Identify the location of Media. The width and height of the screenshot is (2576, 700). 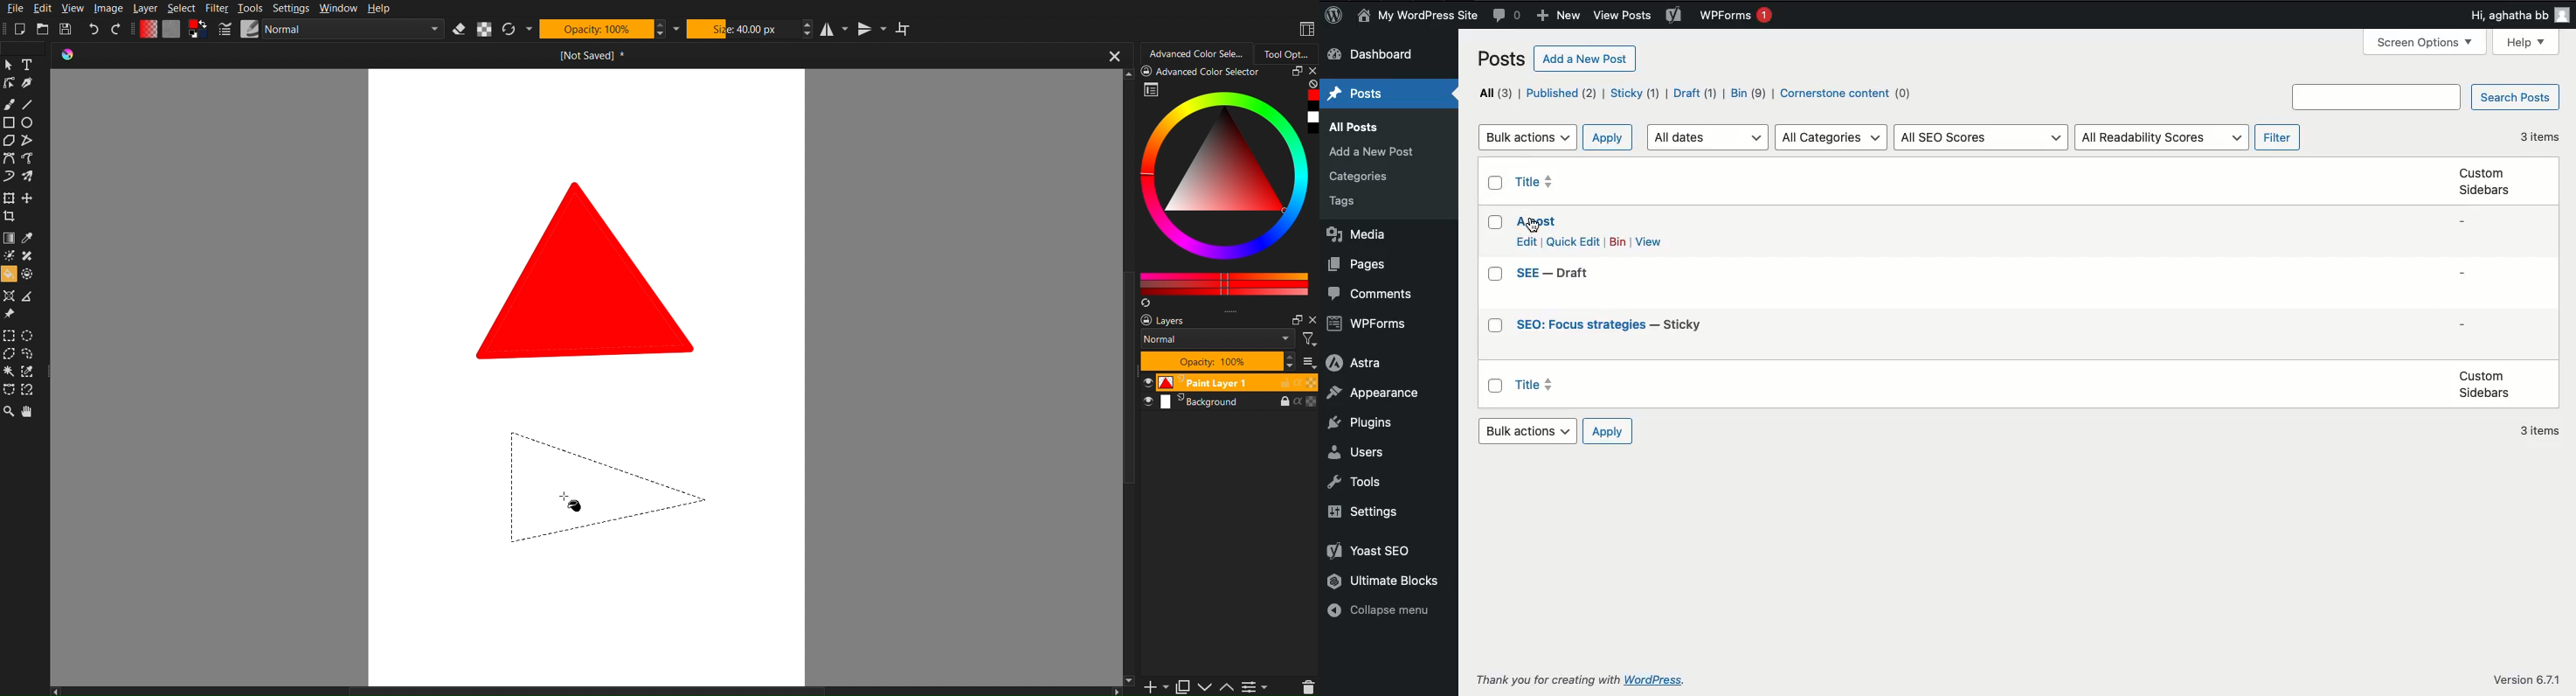
(1362, 233).